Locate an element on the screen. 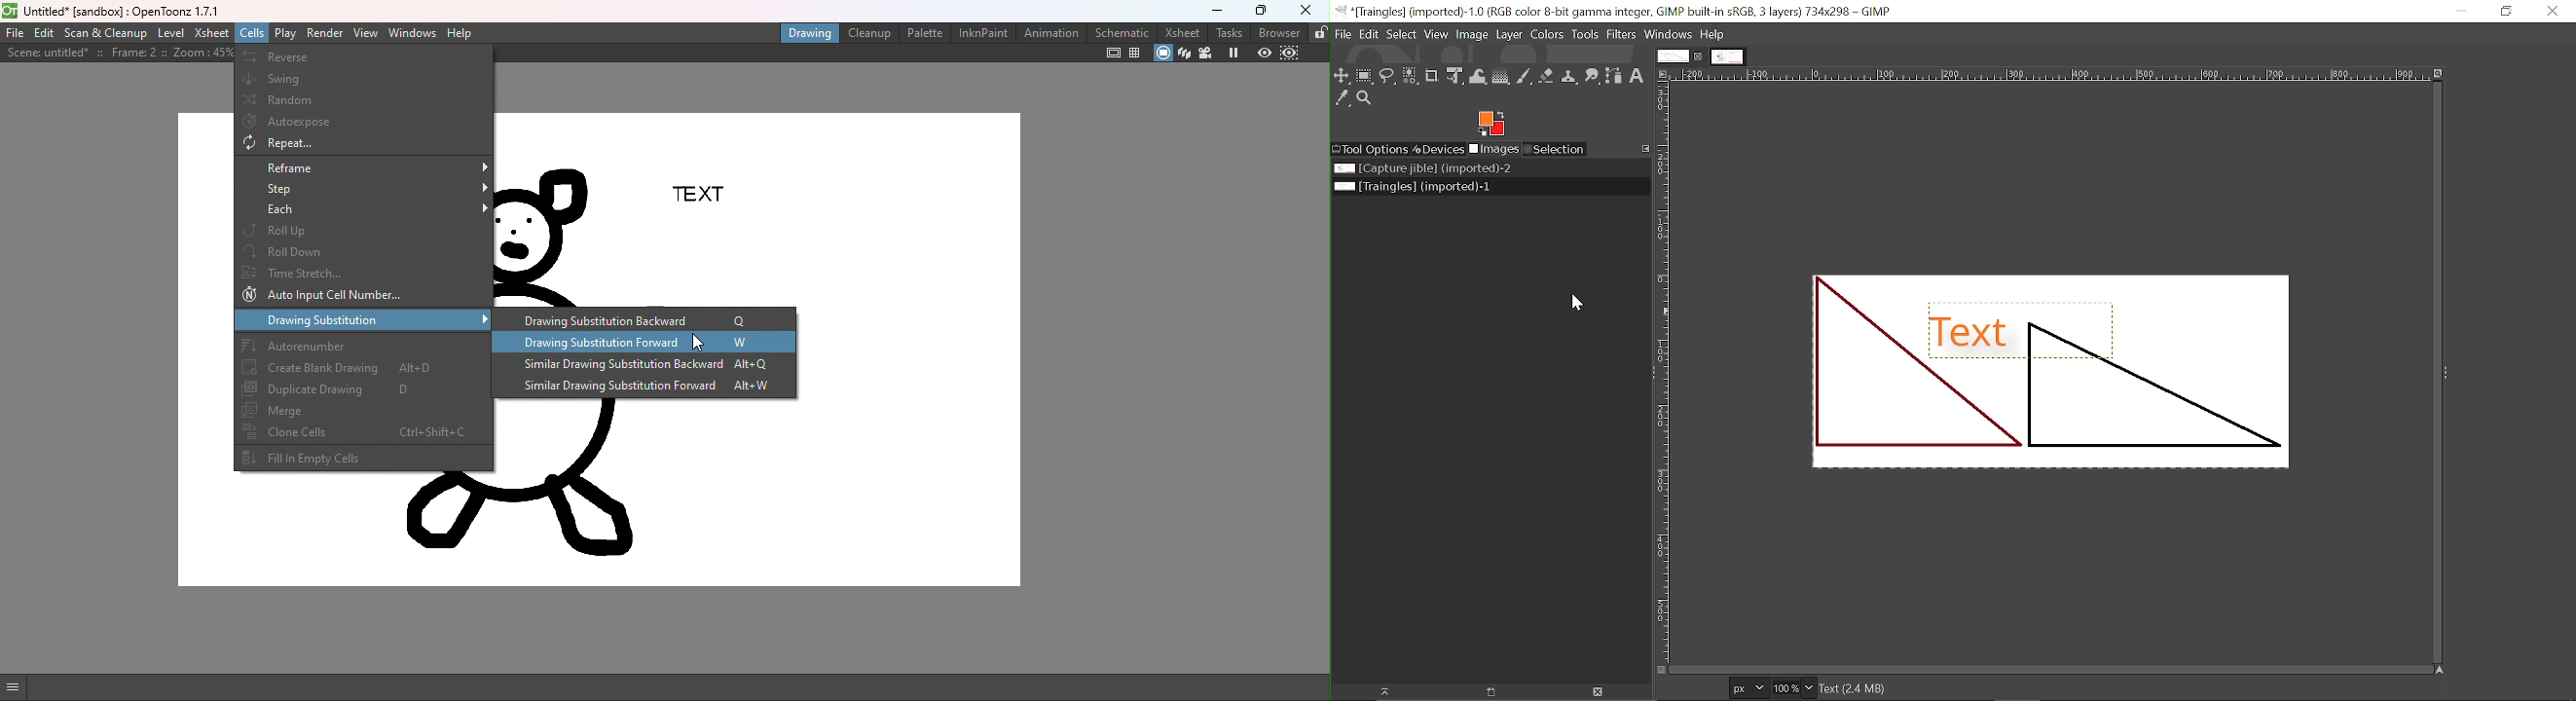 The width and height of the screenshot is (2576, 728). Windows is located at coordinates (412, 33).